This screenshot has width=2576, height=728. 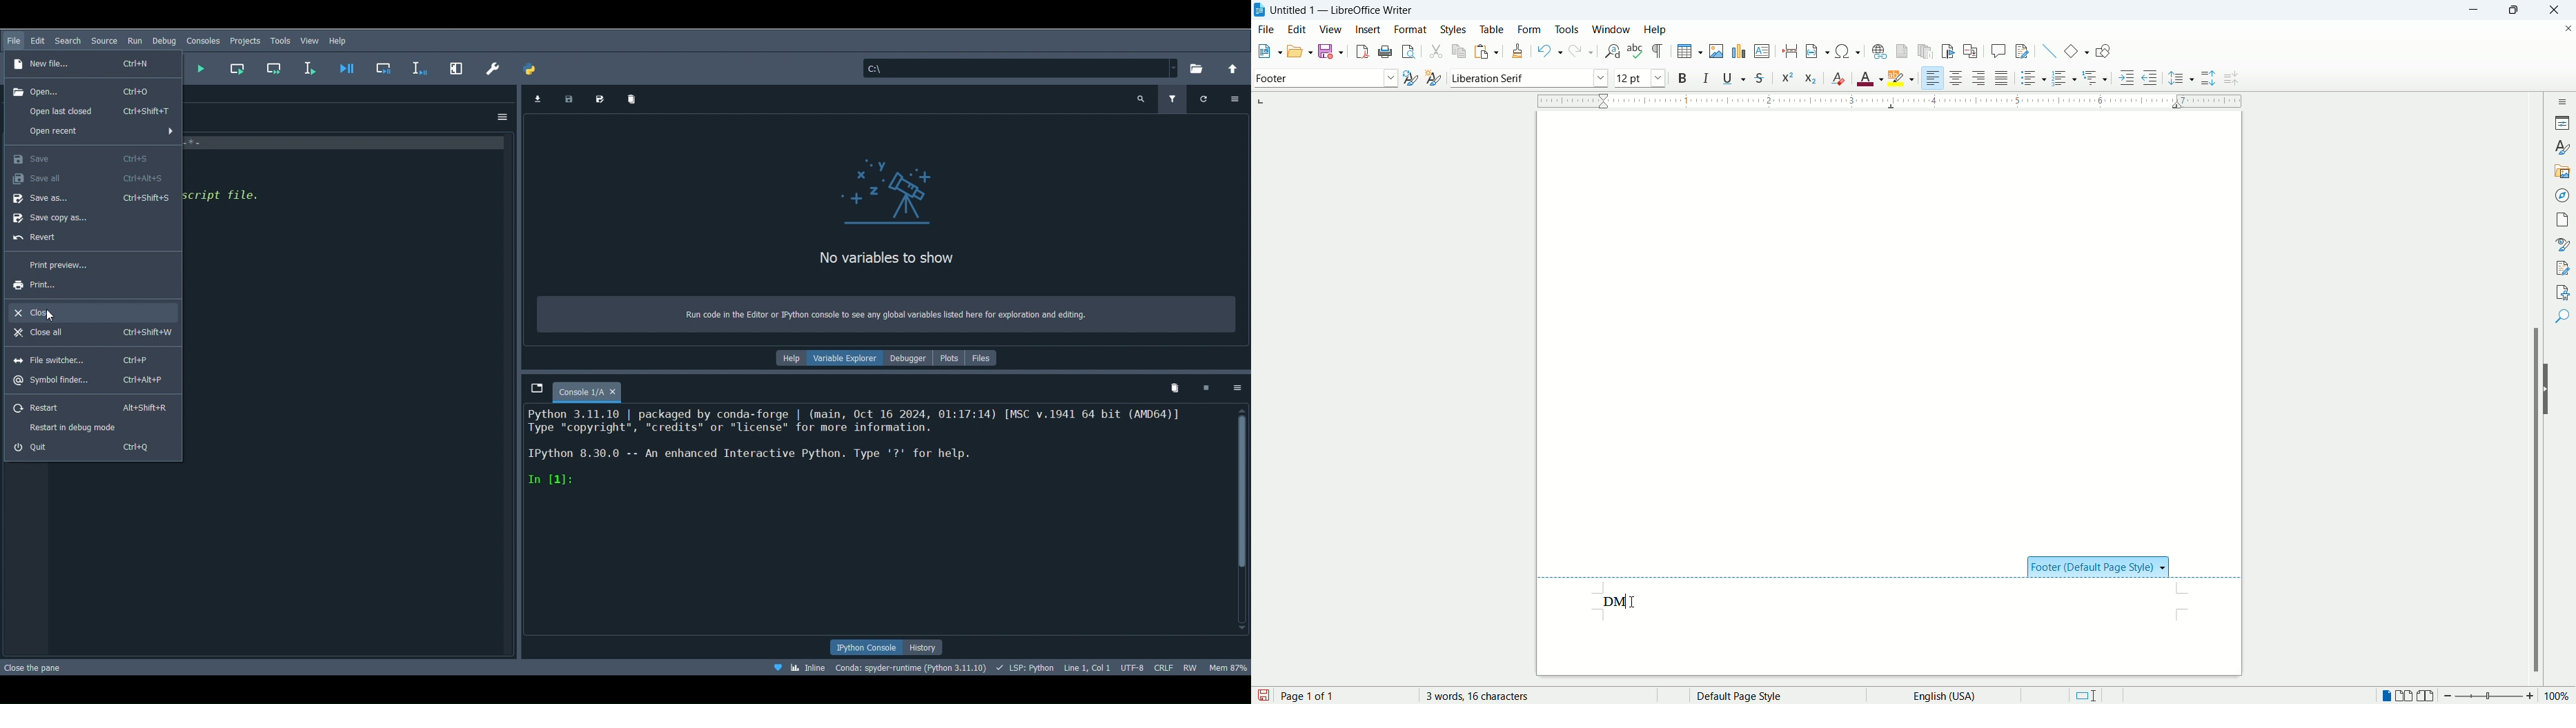 I want to click on Variable explorer, so click(x=847, y=356).